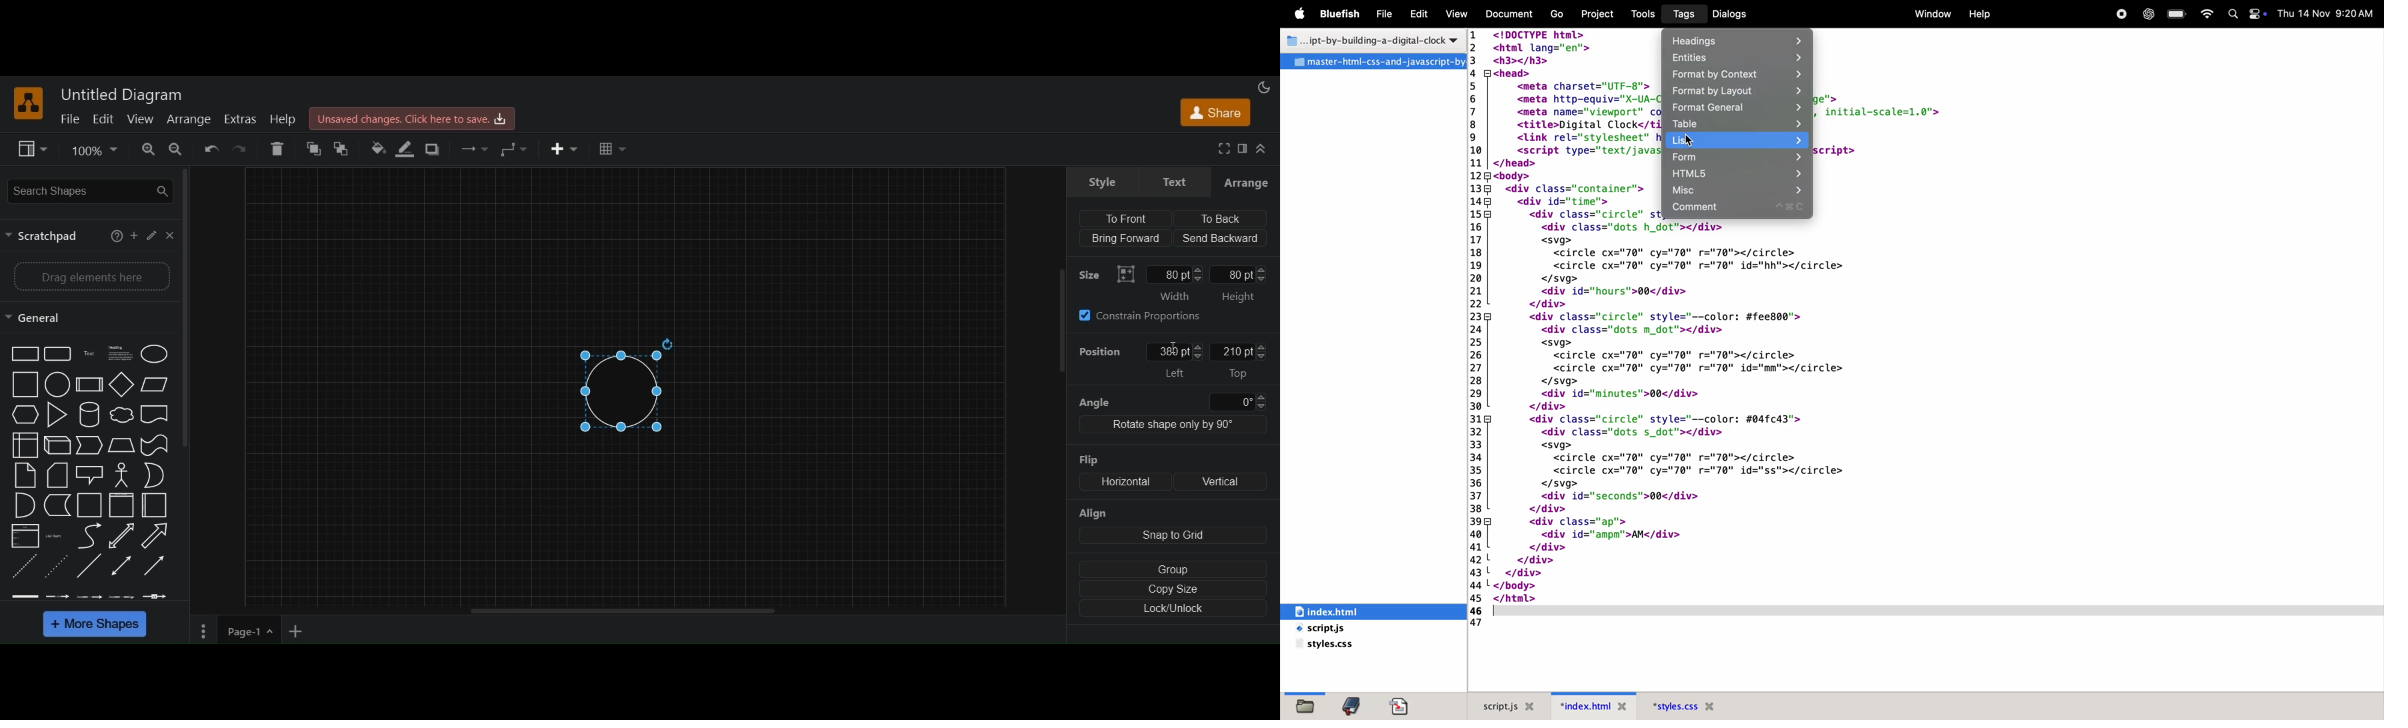 This screenshot has width=2408, height=728. Describe the element at coordinates (123, 386) in the screenshot. I see `diamond` at that location.